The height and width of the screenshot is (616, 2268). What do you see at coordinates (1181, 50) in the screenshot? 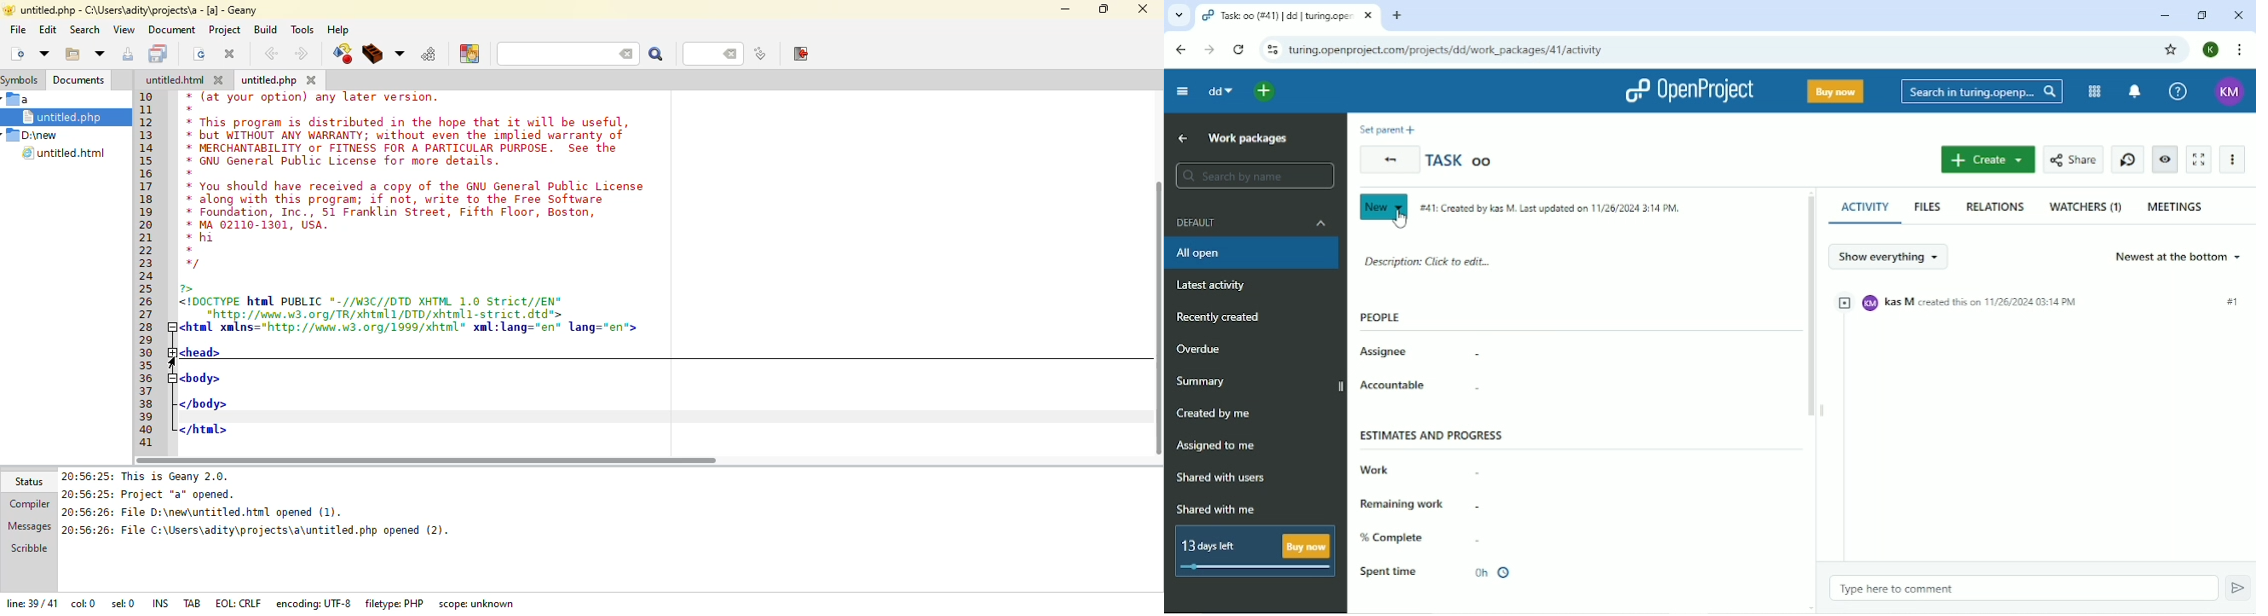
I see `Back` at bounding box center [1181, 50].